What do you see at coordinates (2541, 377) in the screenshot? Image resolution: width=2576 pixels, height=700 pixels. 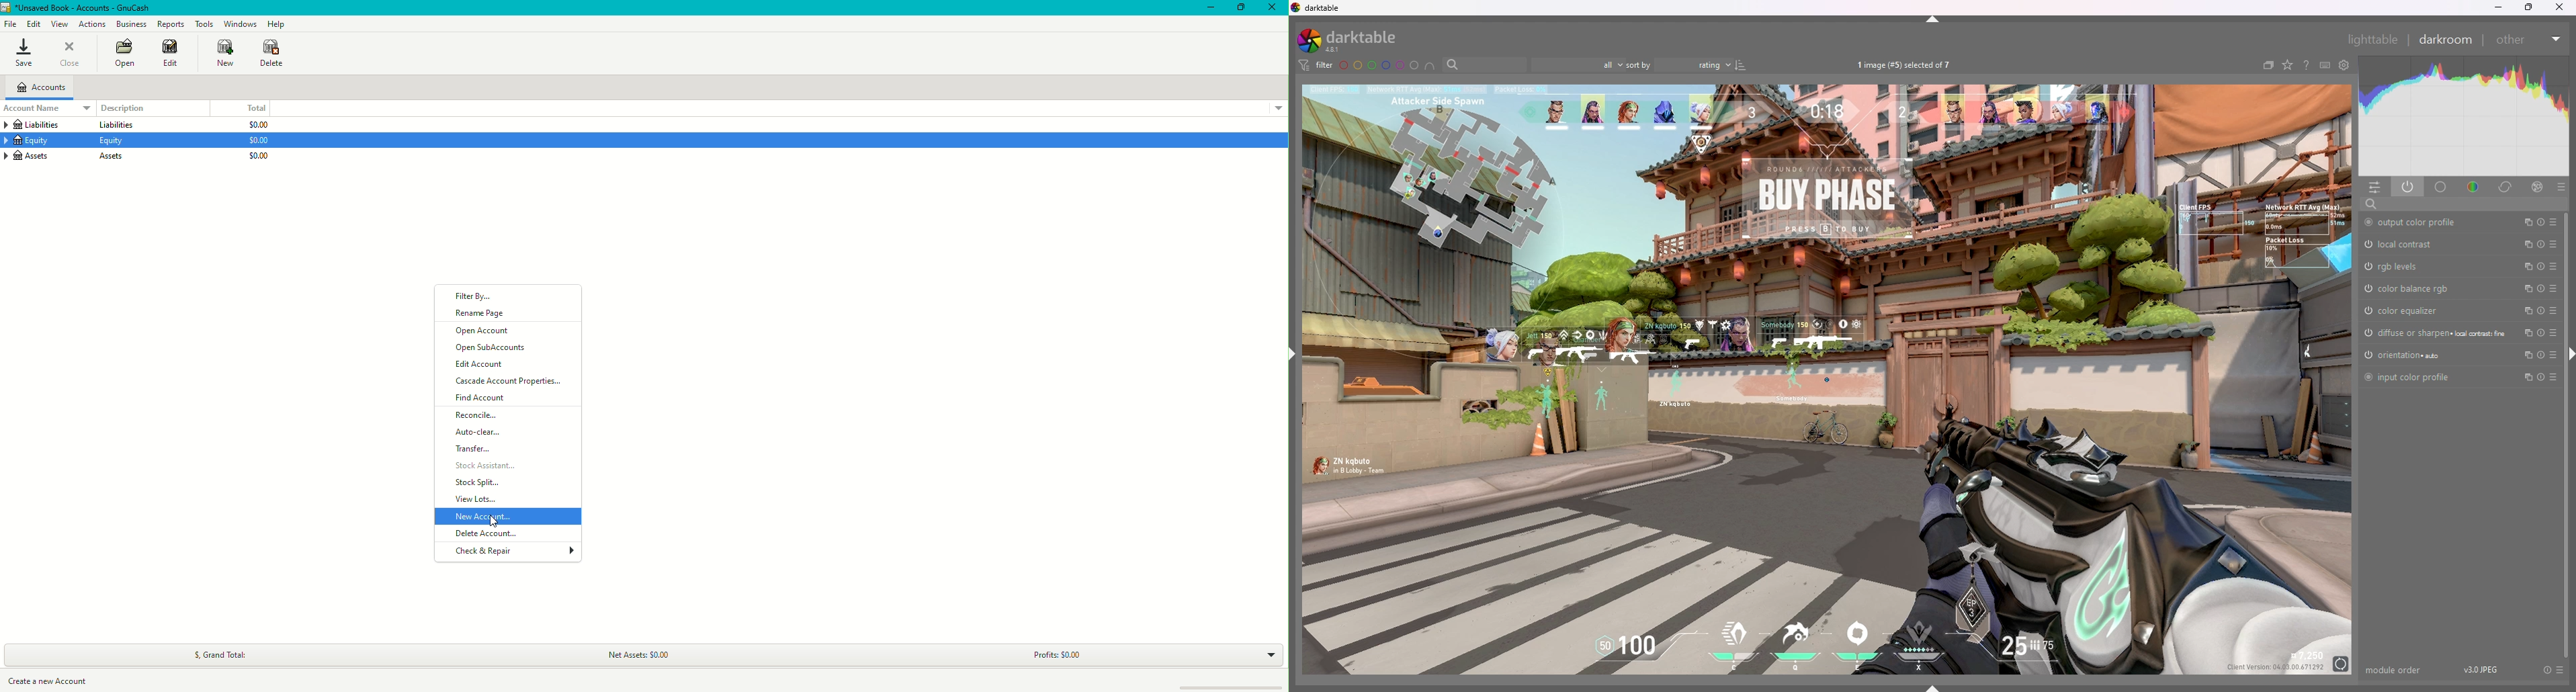 I see `reset` at bounding box center [2541, 377].